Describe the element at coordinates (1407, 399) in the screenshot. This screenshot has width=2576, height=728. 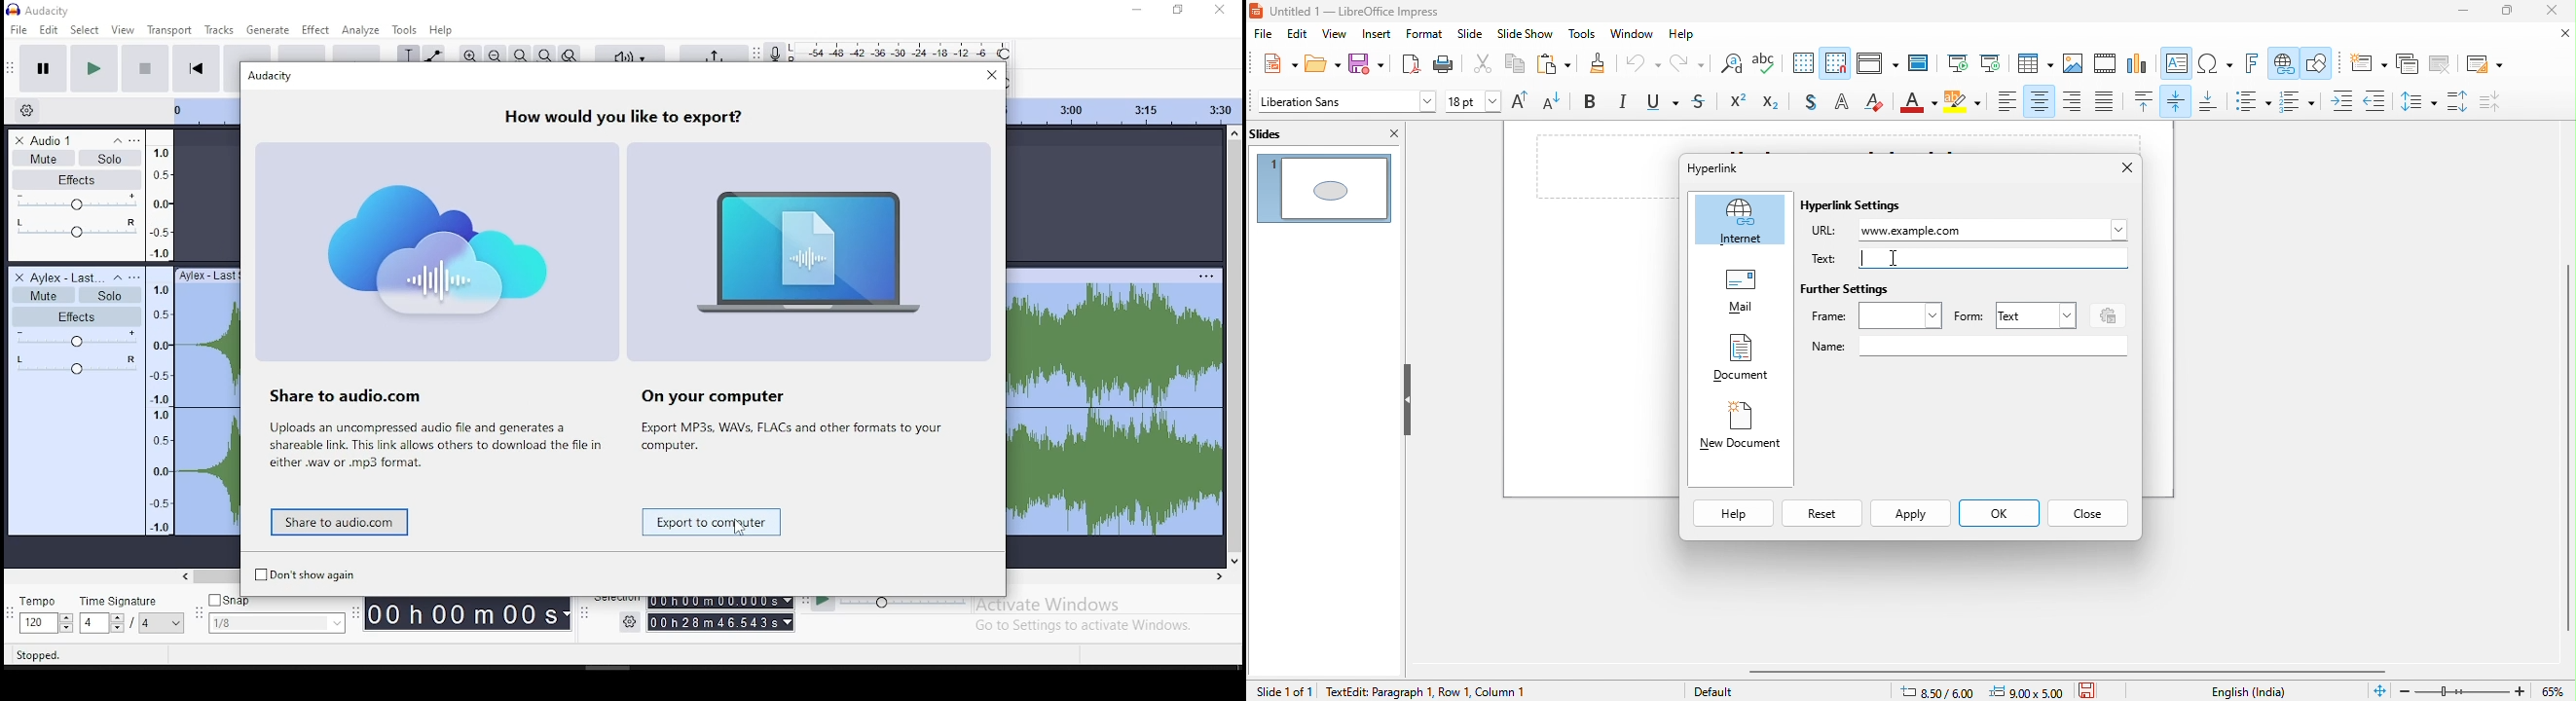
I see `hide` at that location.